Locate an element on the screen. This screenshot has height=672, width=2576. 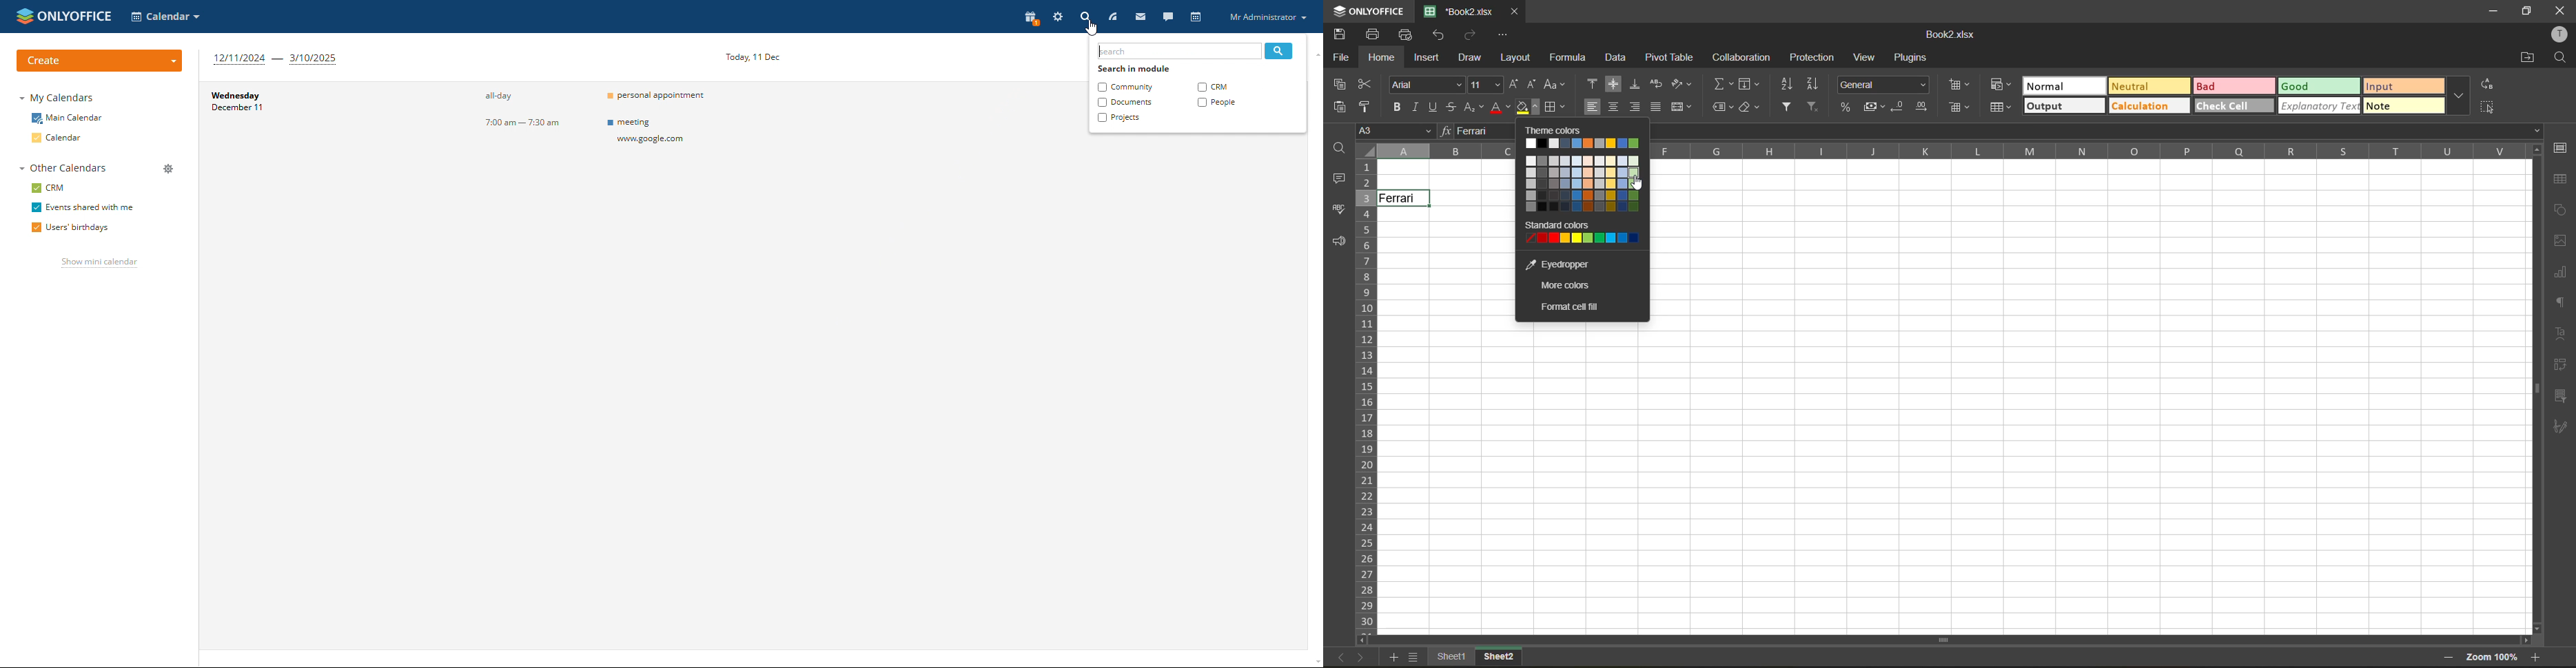
eyedropper is located at coordinates (1567, 261).